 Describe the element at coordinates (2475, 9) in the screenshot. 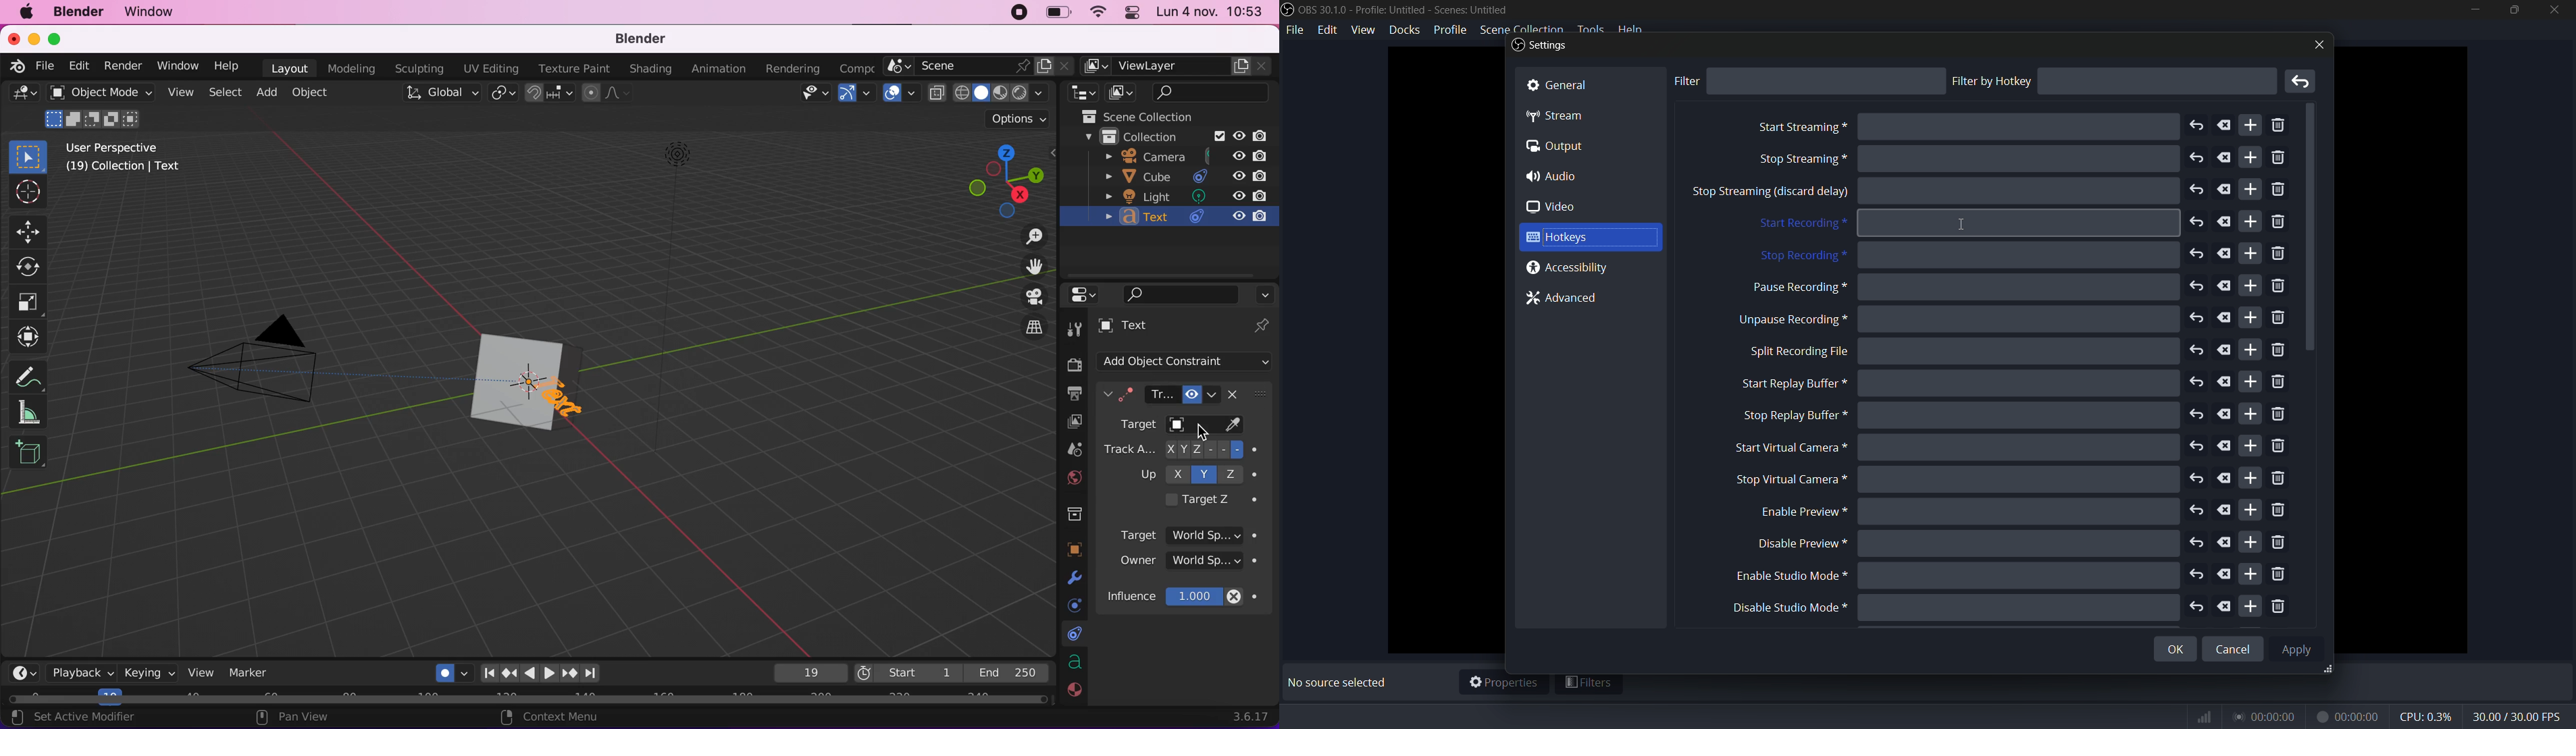

I see `minimize` at that location.